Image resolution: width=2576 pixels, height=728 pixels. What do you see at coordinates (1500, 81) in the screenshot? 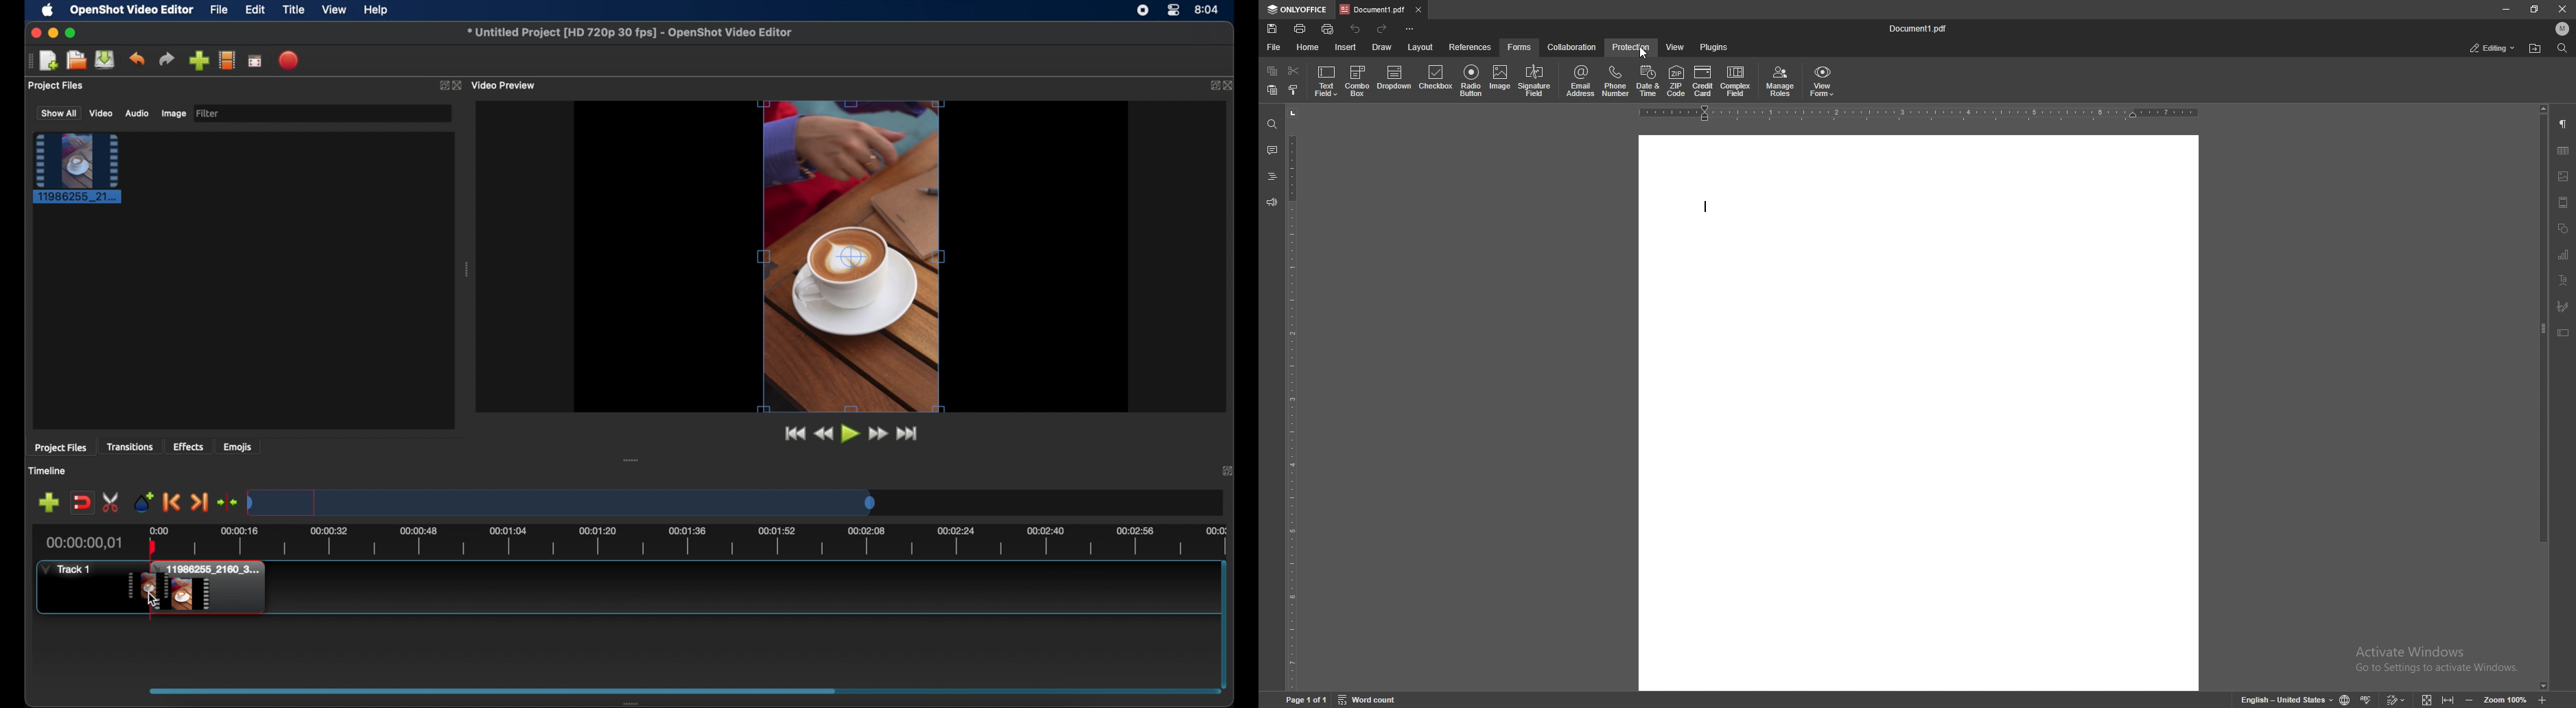
I see `image` at bounding box center [1500, 81].